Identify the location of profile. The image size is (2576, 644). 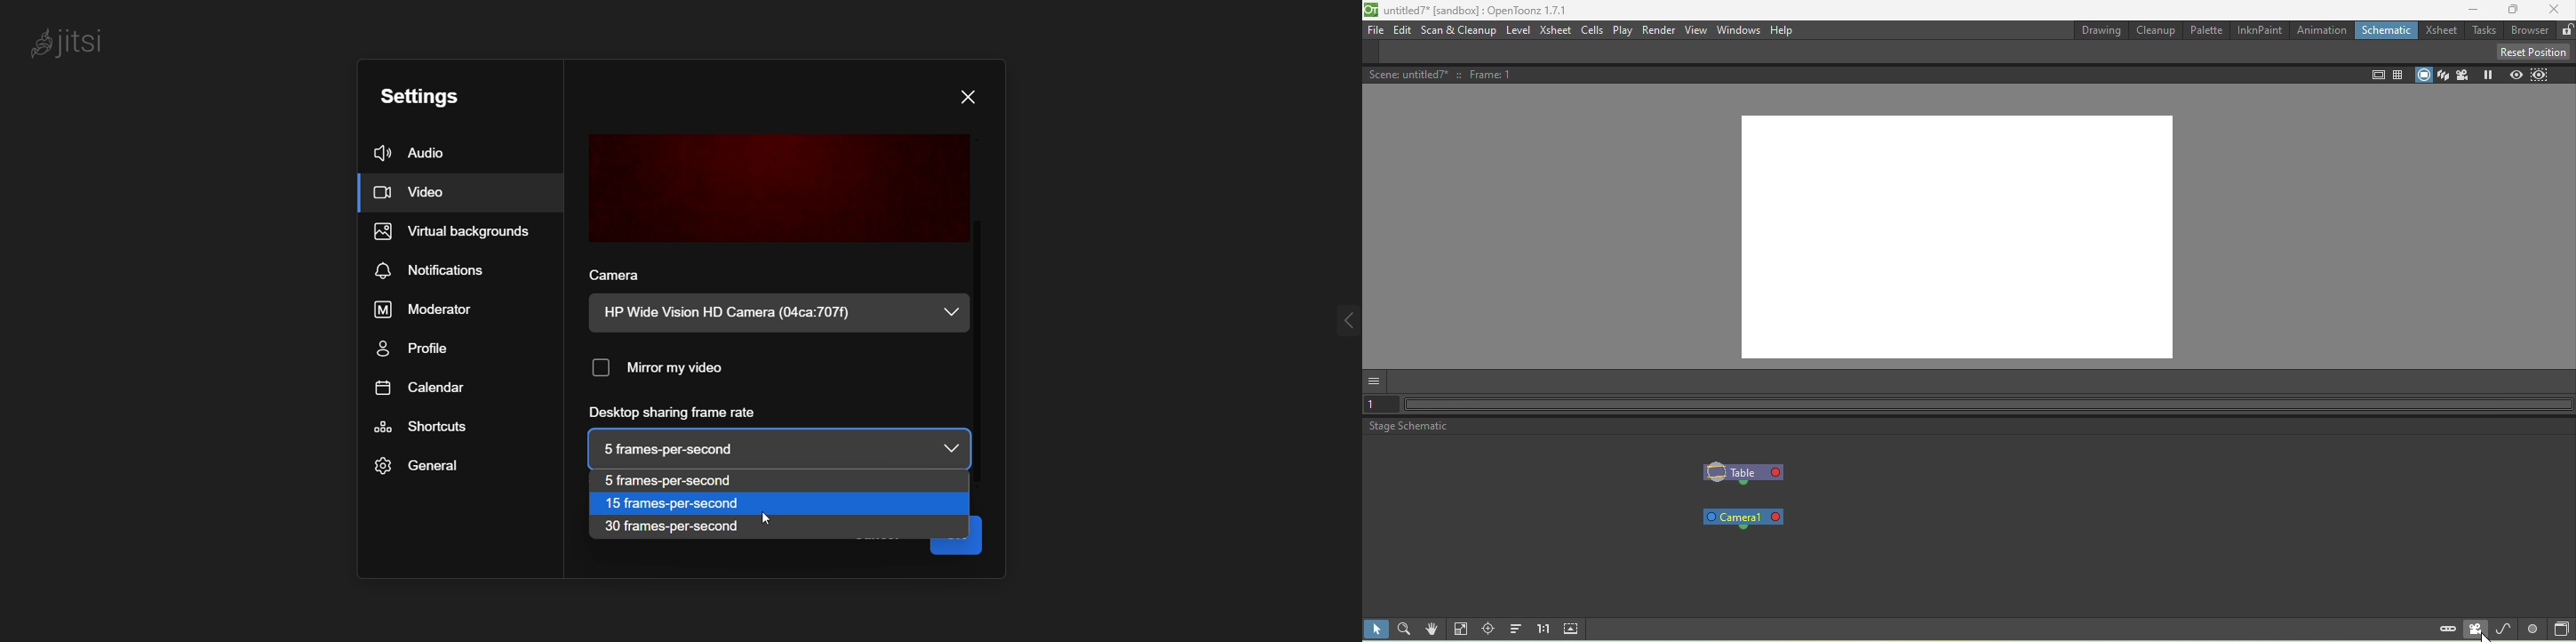
(423, 348).